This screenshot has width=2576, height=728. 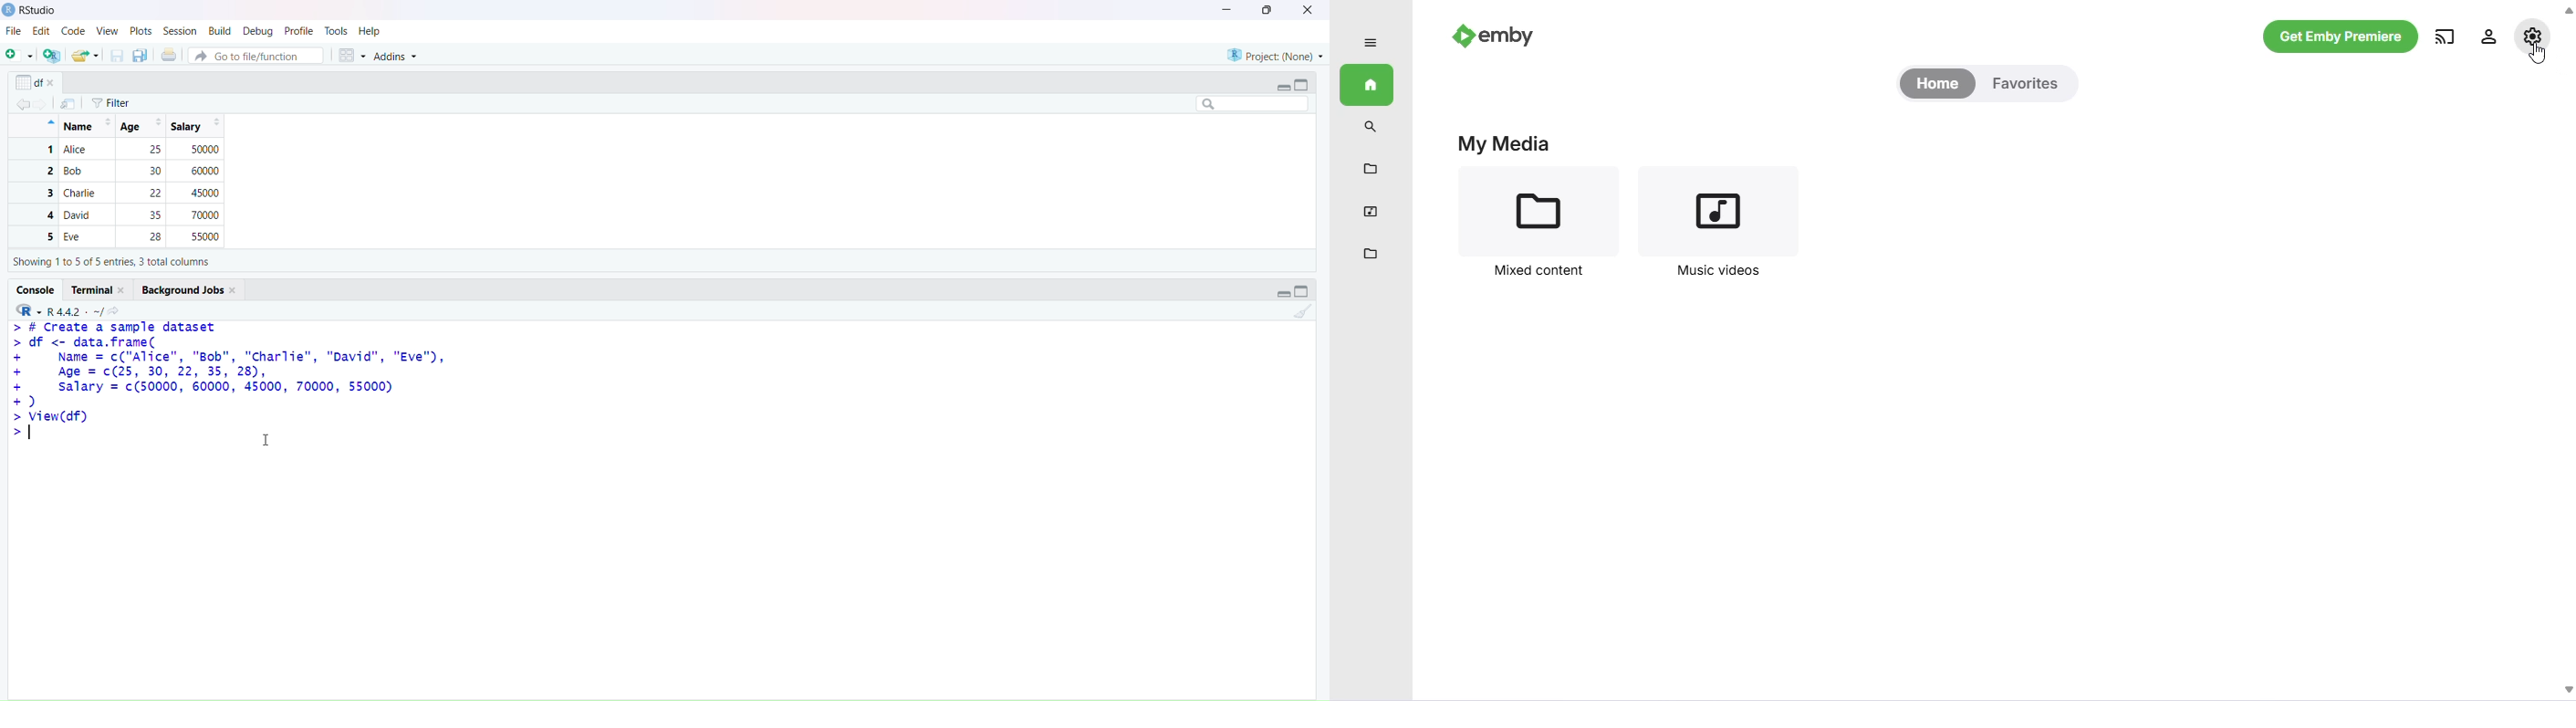 I want to click on session, so click(x=181, y=31).